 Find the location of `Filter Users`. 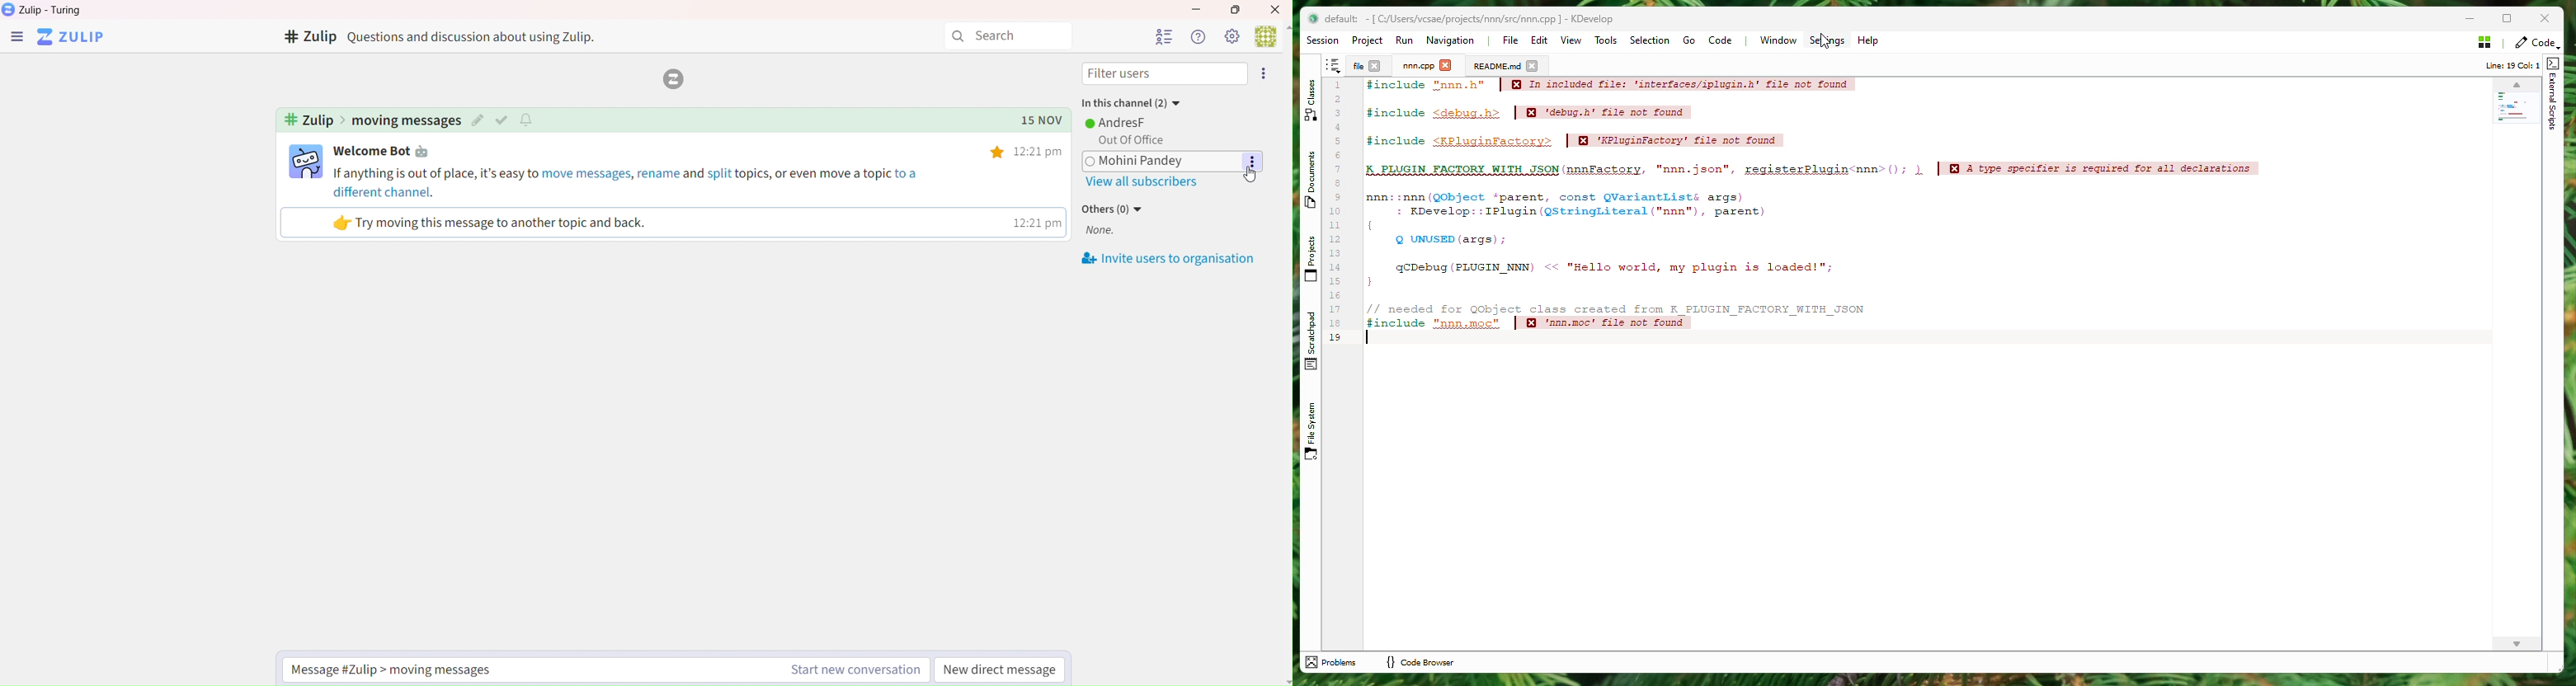

Filter Users is located at coordinates (1165, 74).